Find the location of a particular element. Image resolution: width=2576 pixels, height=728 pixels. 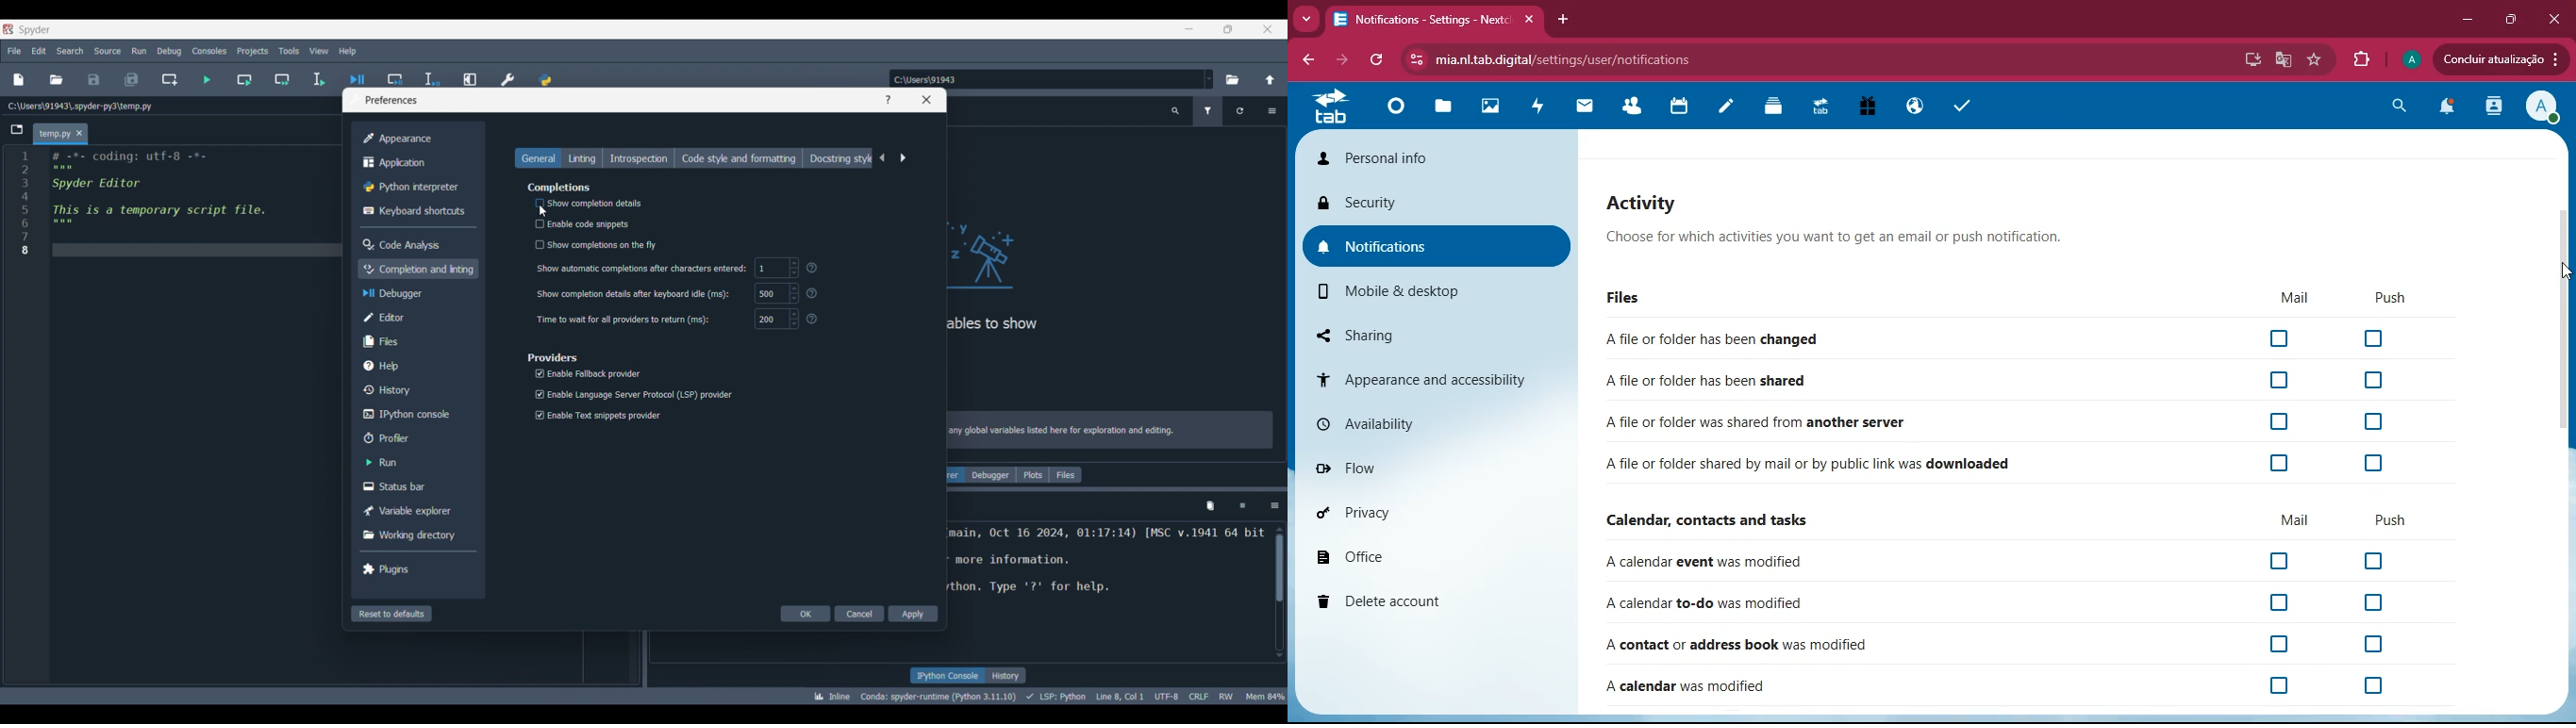

Change to parent directory is located at coordinates (1270, 80).